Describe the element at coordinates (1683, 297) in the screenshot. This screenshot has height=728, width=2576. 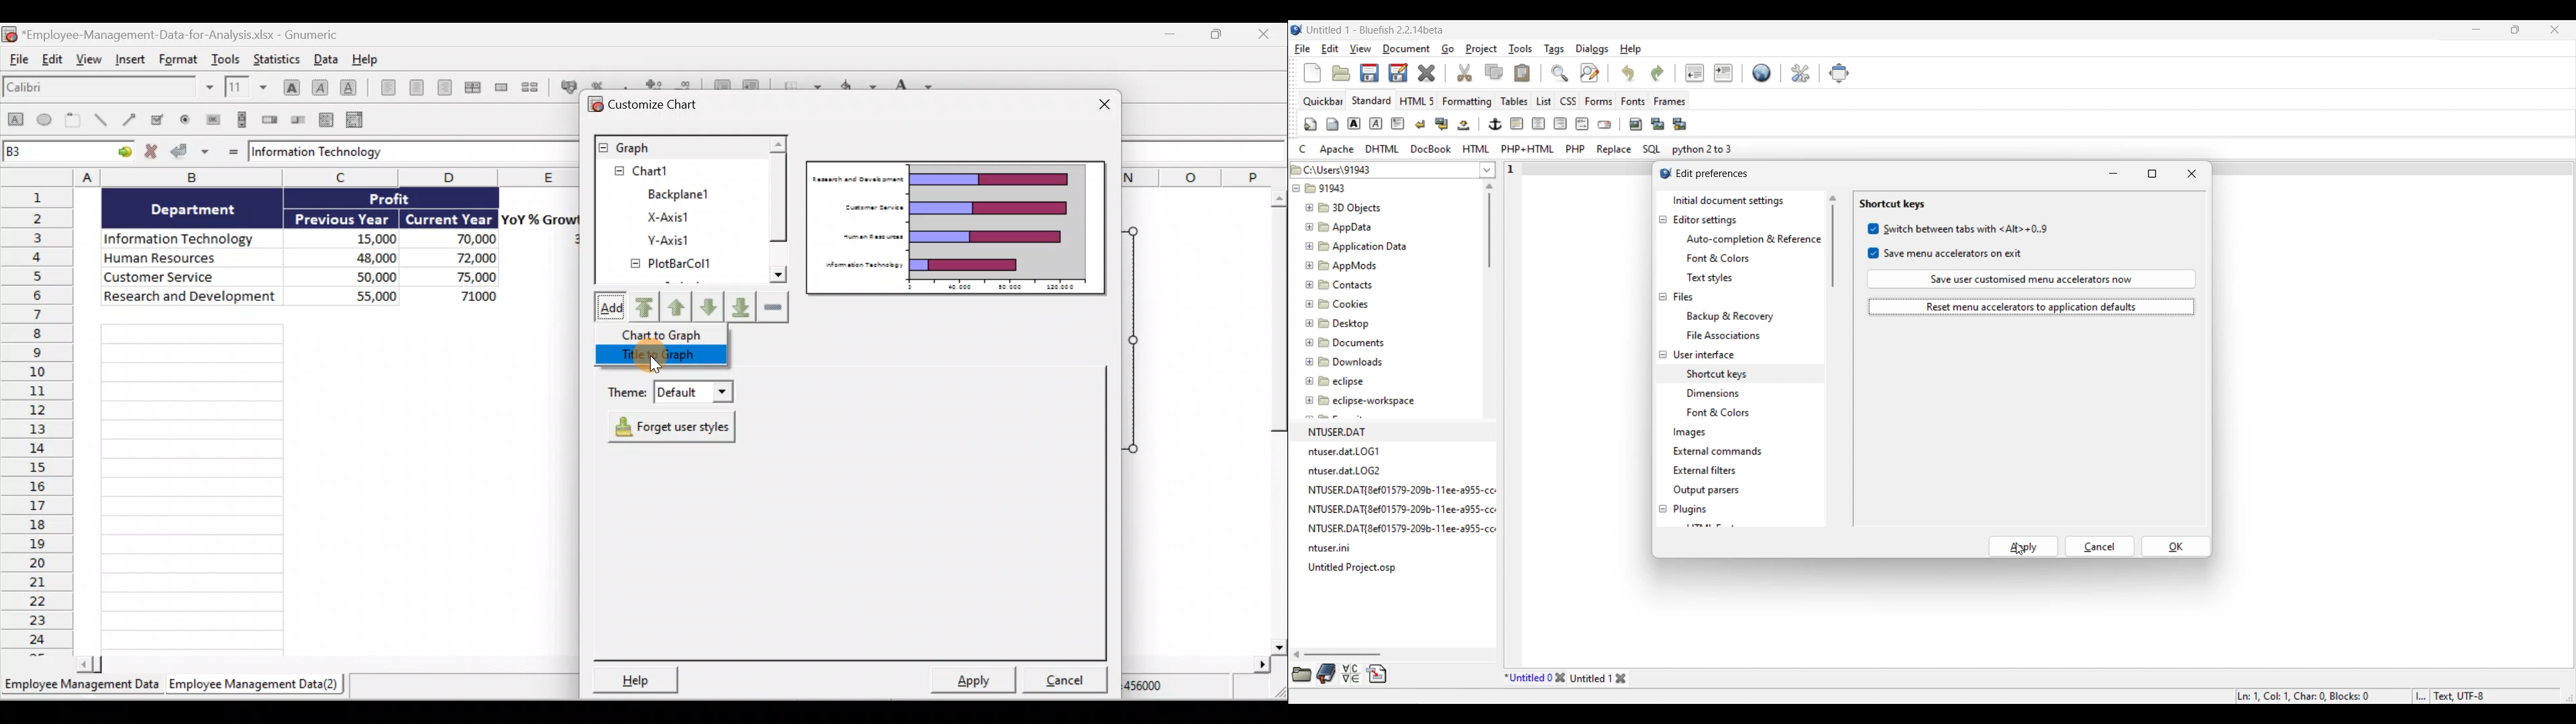
I see `Files settings` at that location.